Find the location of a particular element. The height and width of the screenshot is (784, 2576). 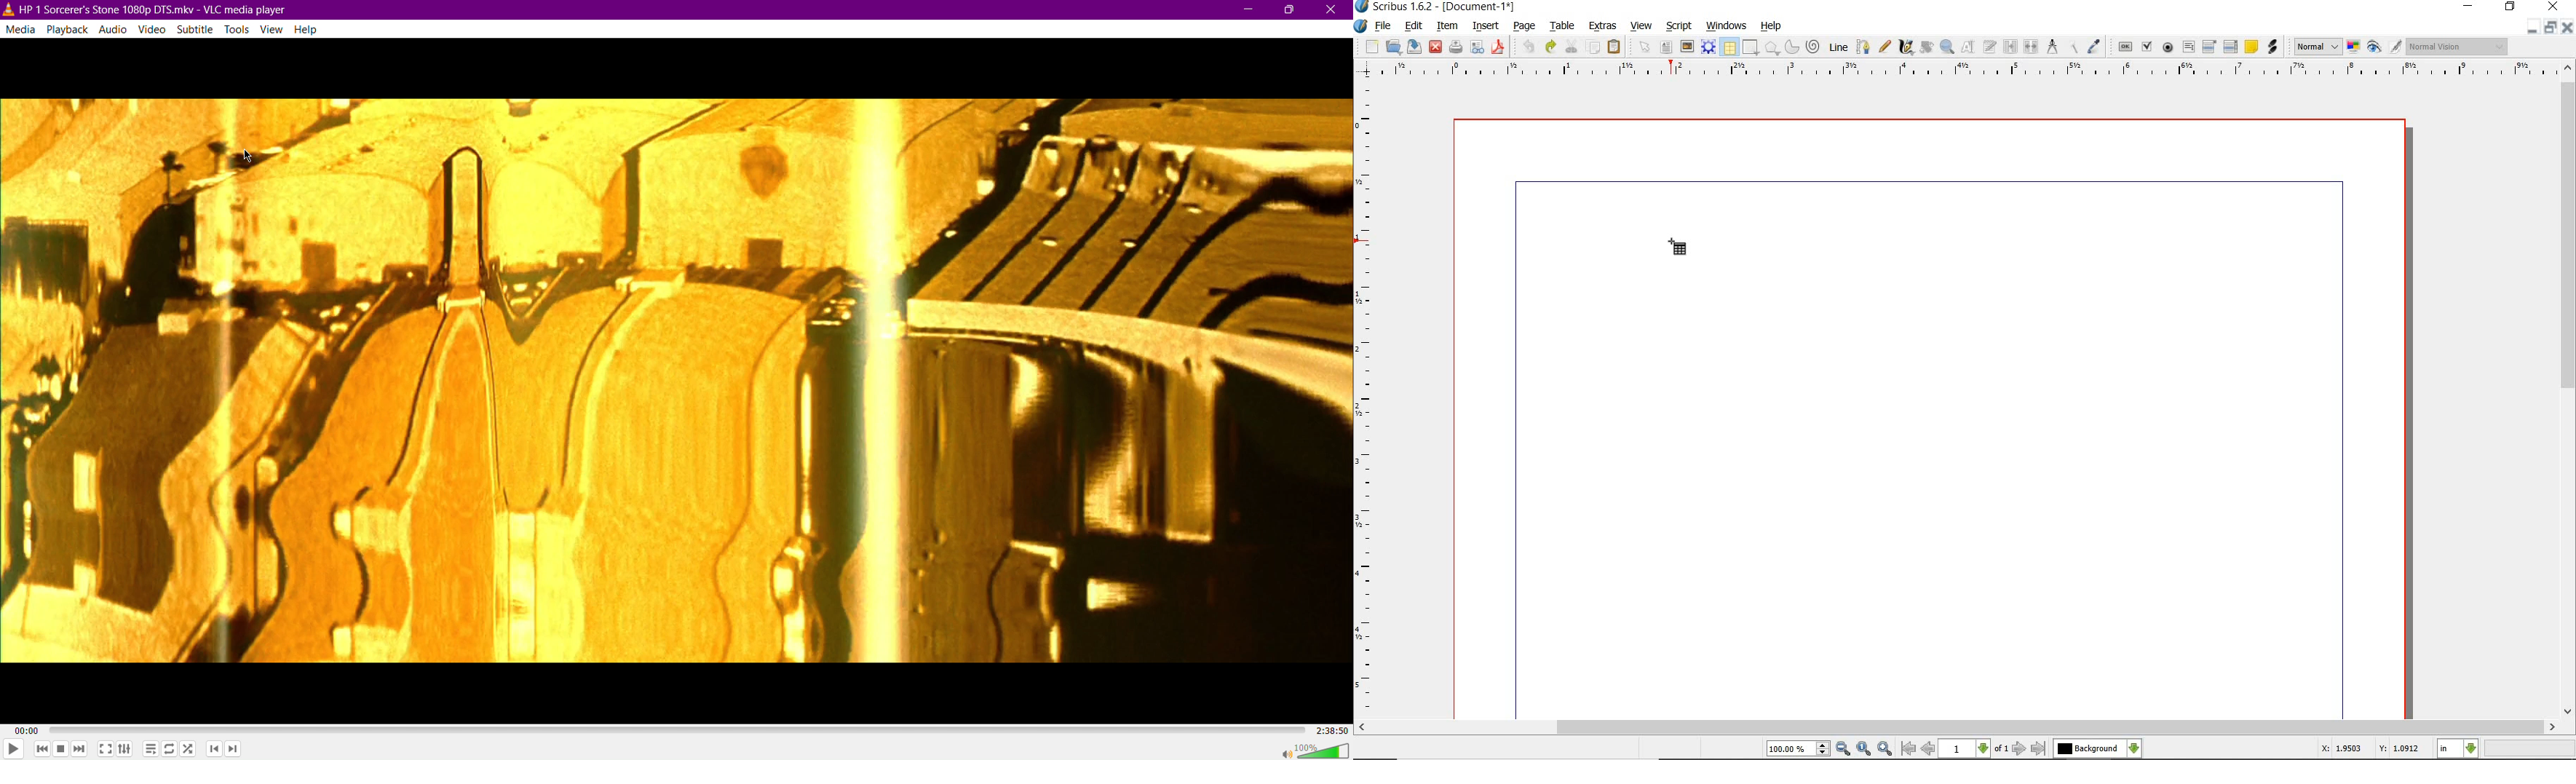

line is located at coordinates (1839, 46).